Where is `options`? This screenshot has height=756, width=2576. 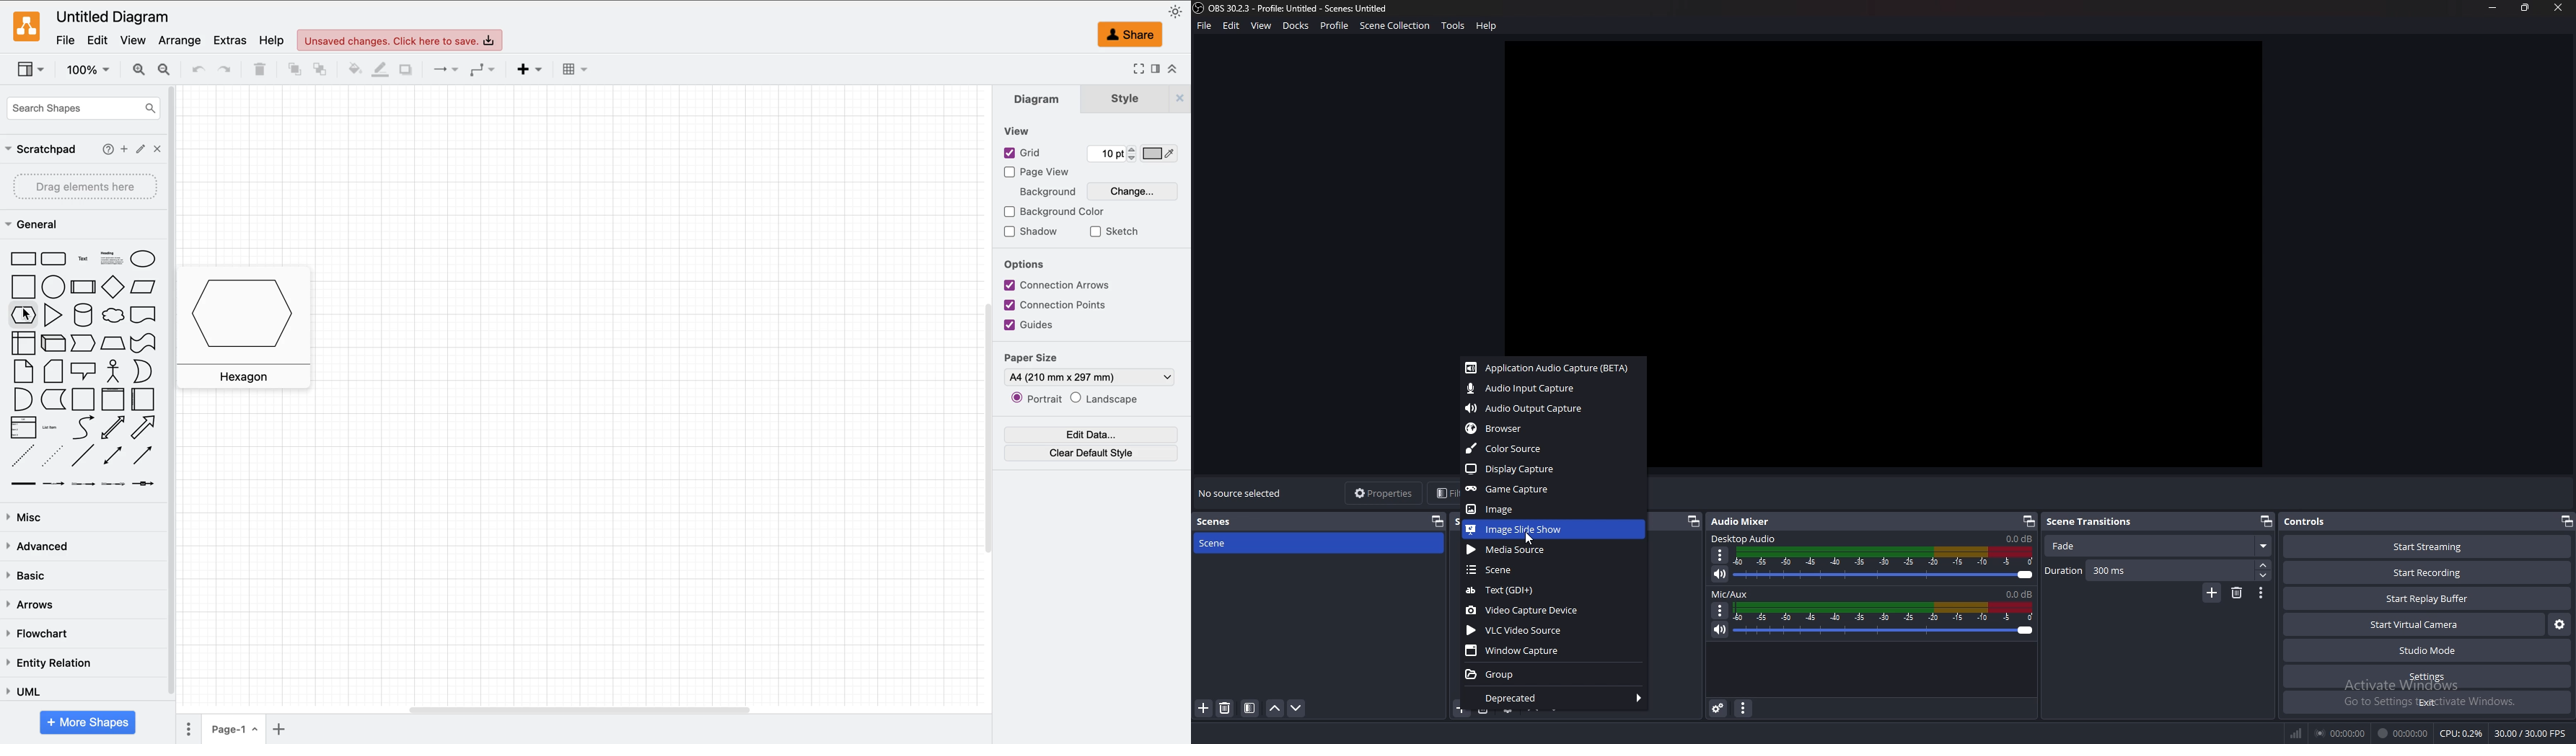
options is located at coordinates (1720, 555).